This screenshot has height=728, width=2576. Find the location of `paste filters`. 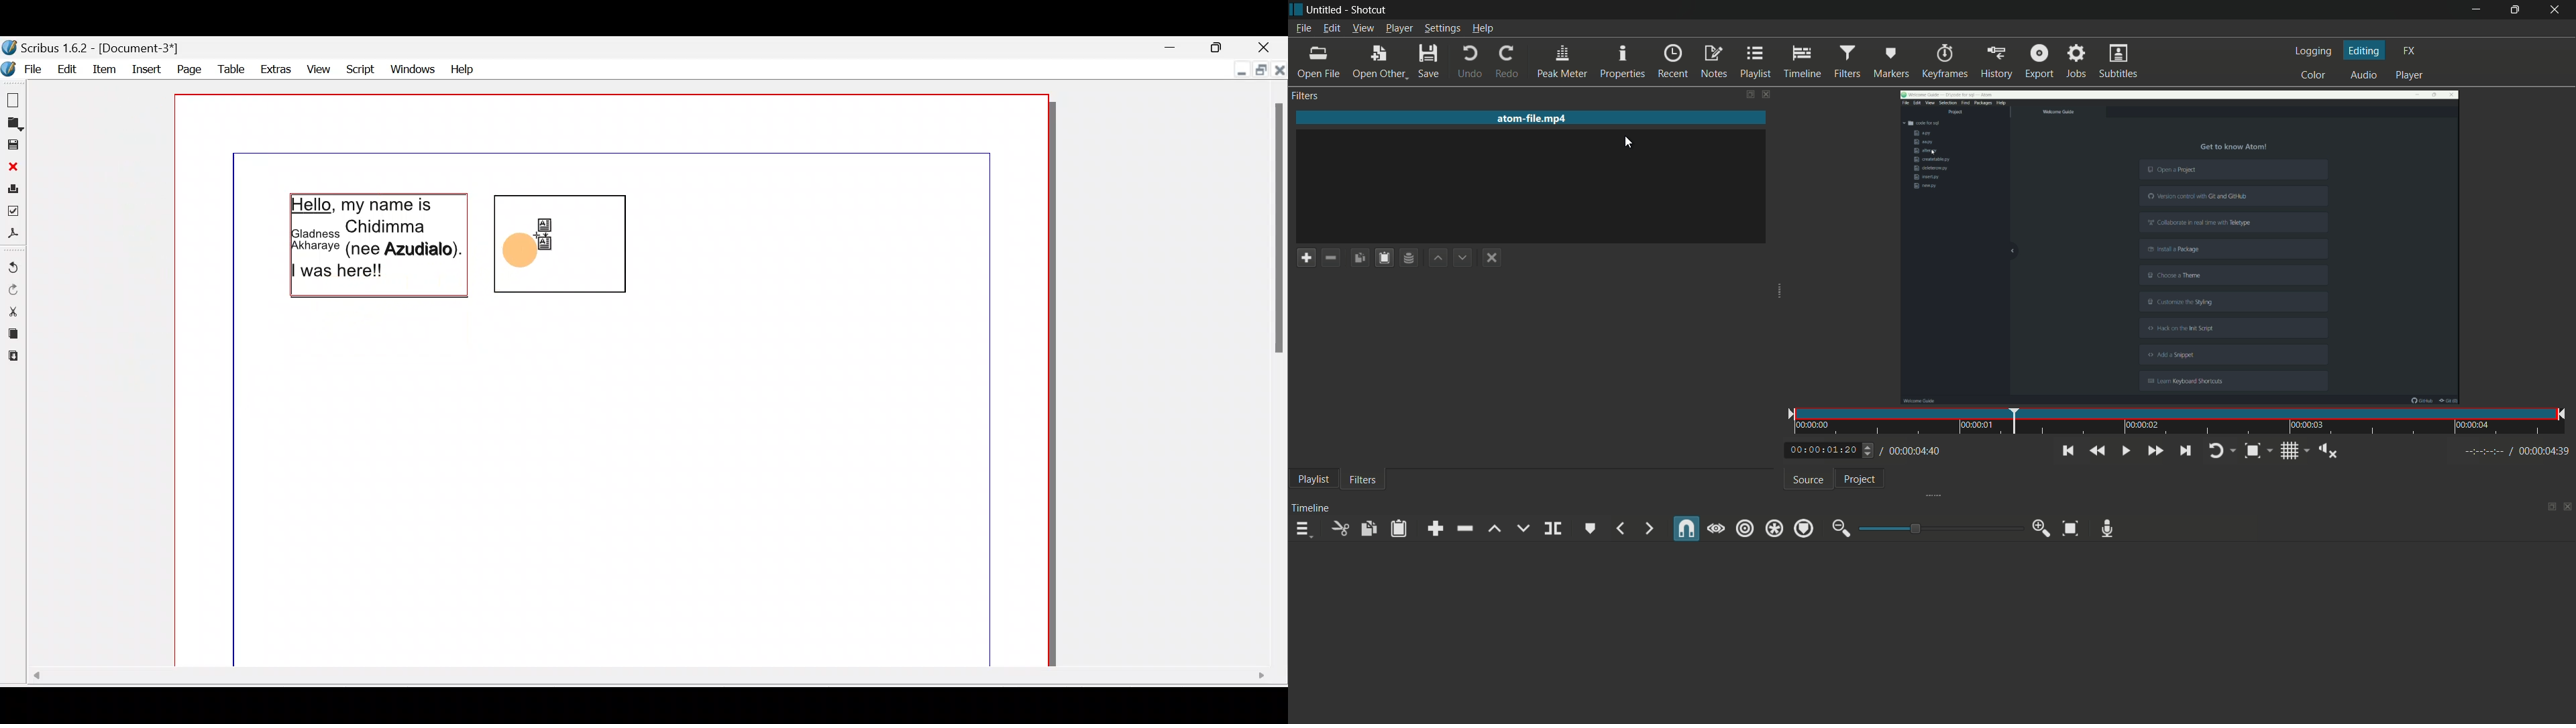

paste filters is located at coordinates (1384, 257).